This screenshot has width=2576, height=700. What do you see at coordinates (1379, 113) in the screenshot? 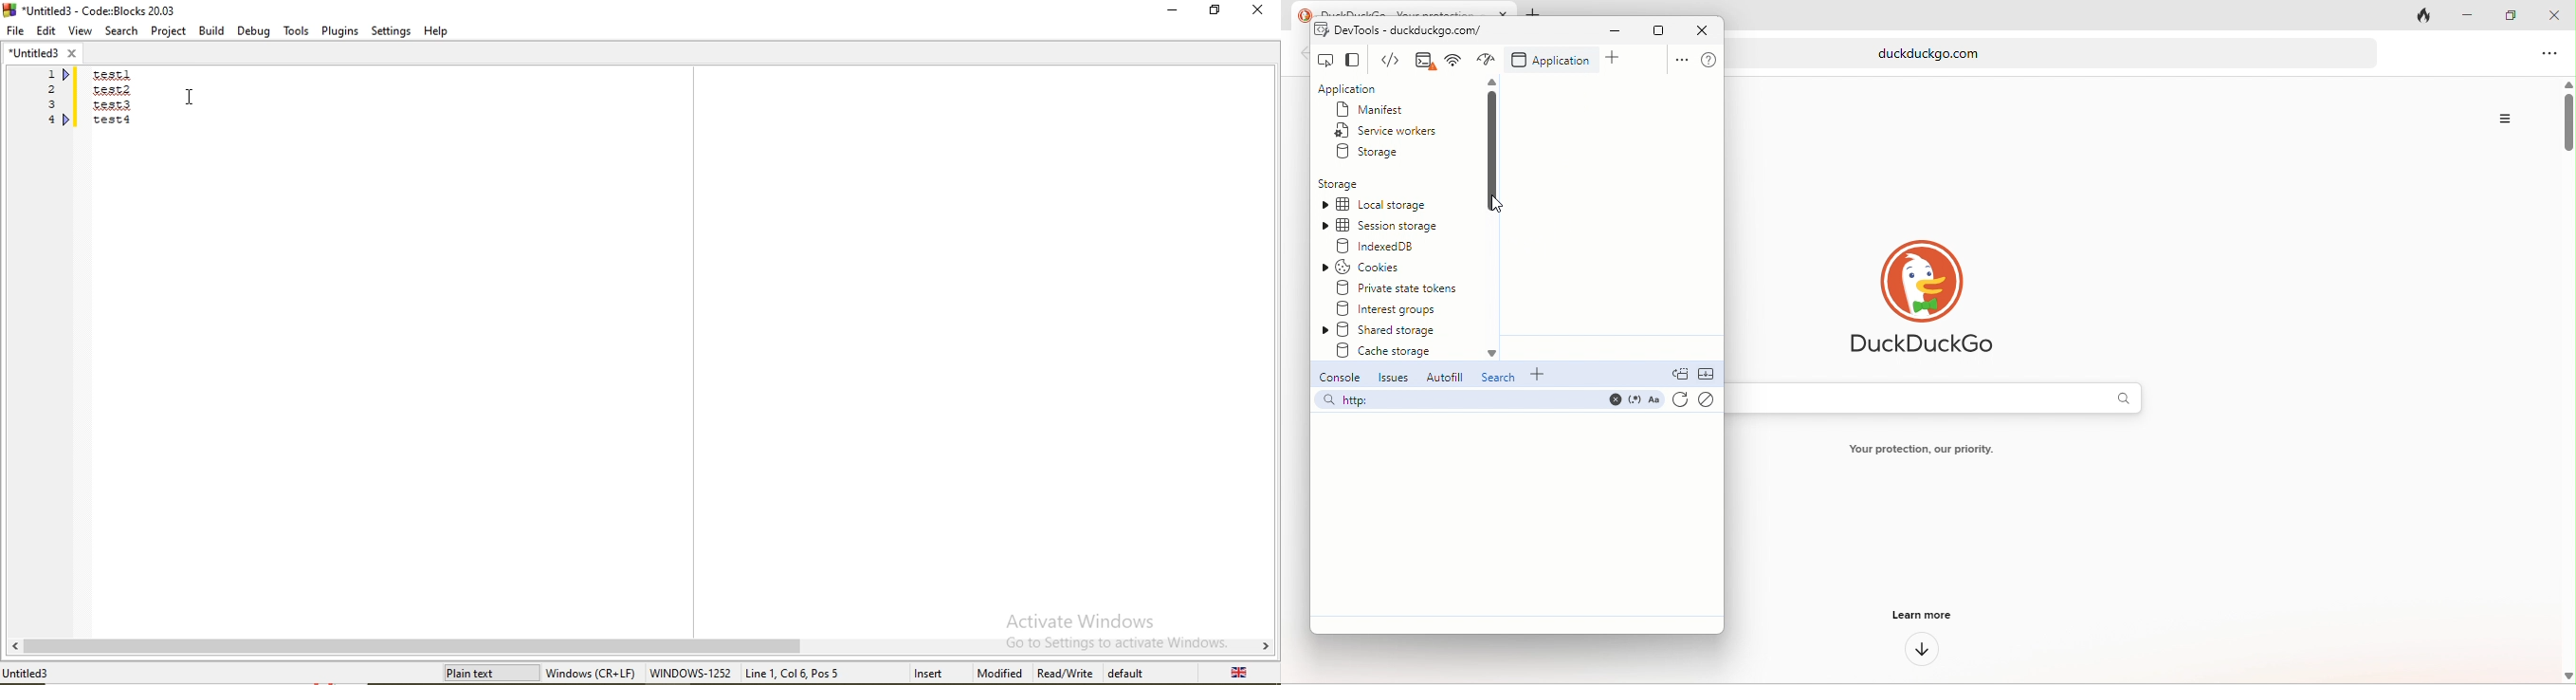
I see `manifest` at bounding box center [1379, 113].